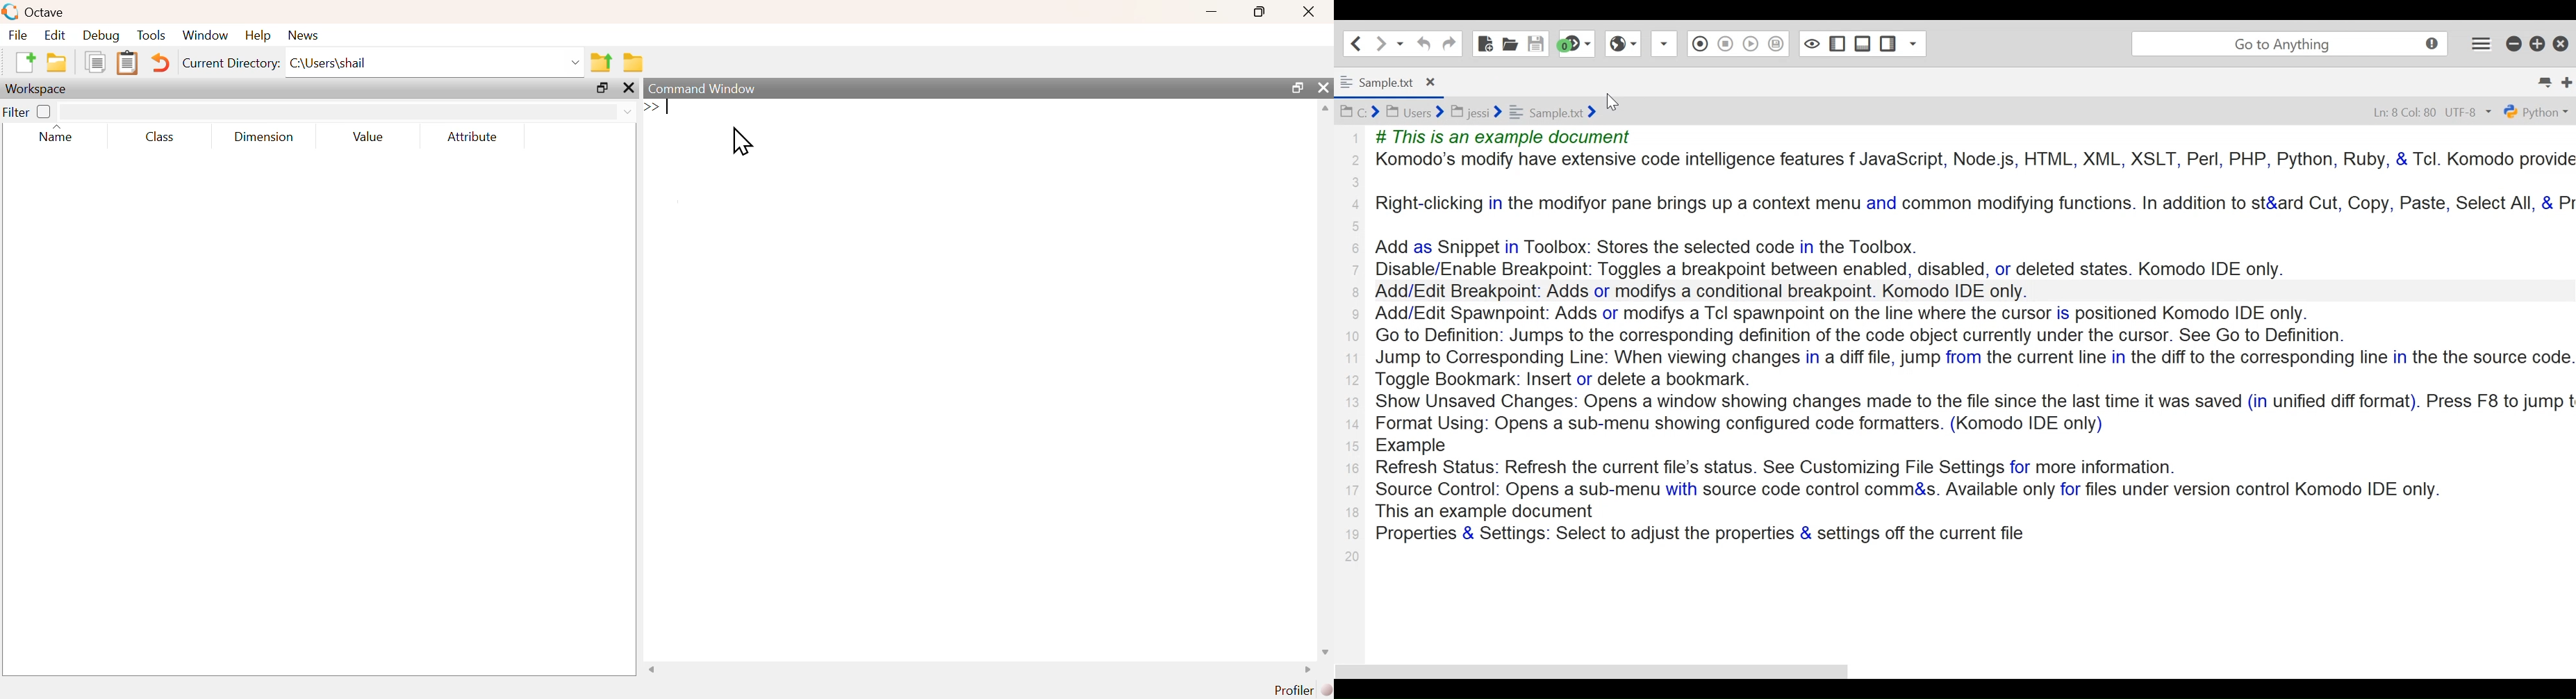  I want to click on Maximize, so click(604, 90).